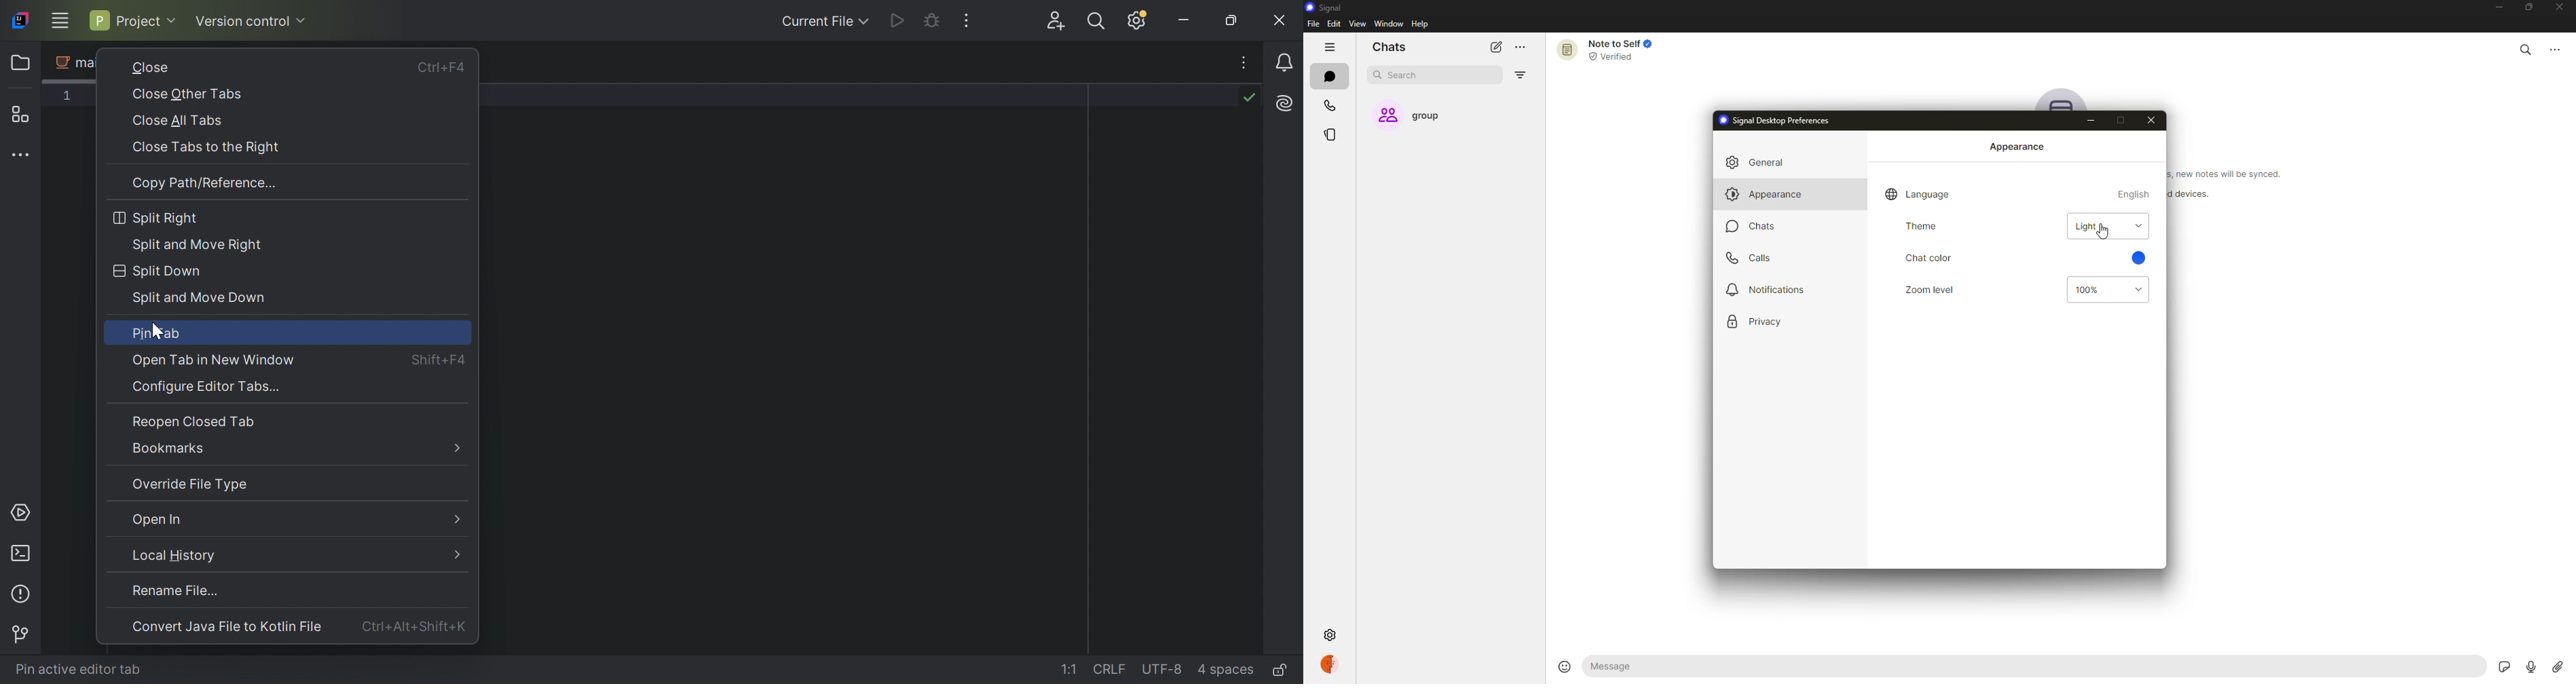 This screenshot has height=700, width=2576. What do you see at coordinates (1496, 46) in the screenshot?
I see `new chat` at bounding box center [1496, 46].